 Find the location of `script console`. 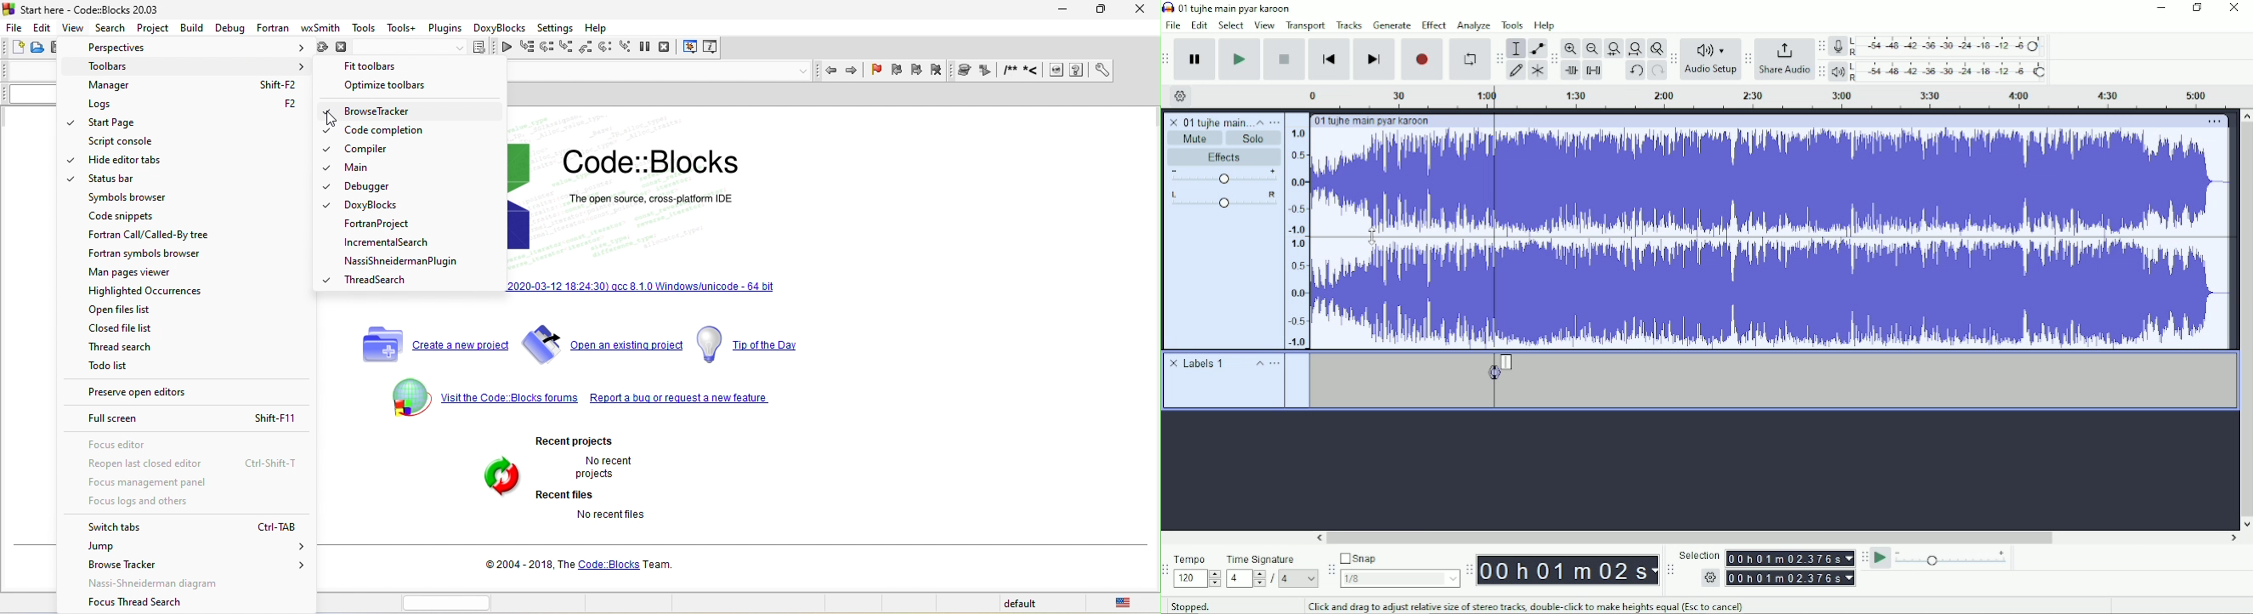

script console is located at coordinates (124, 143).